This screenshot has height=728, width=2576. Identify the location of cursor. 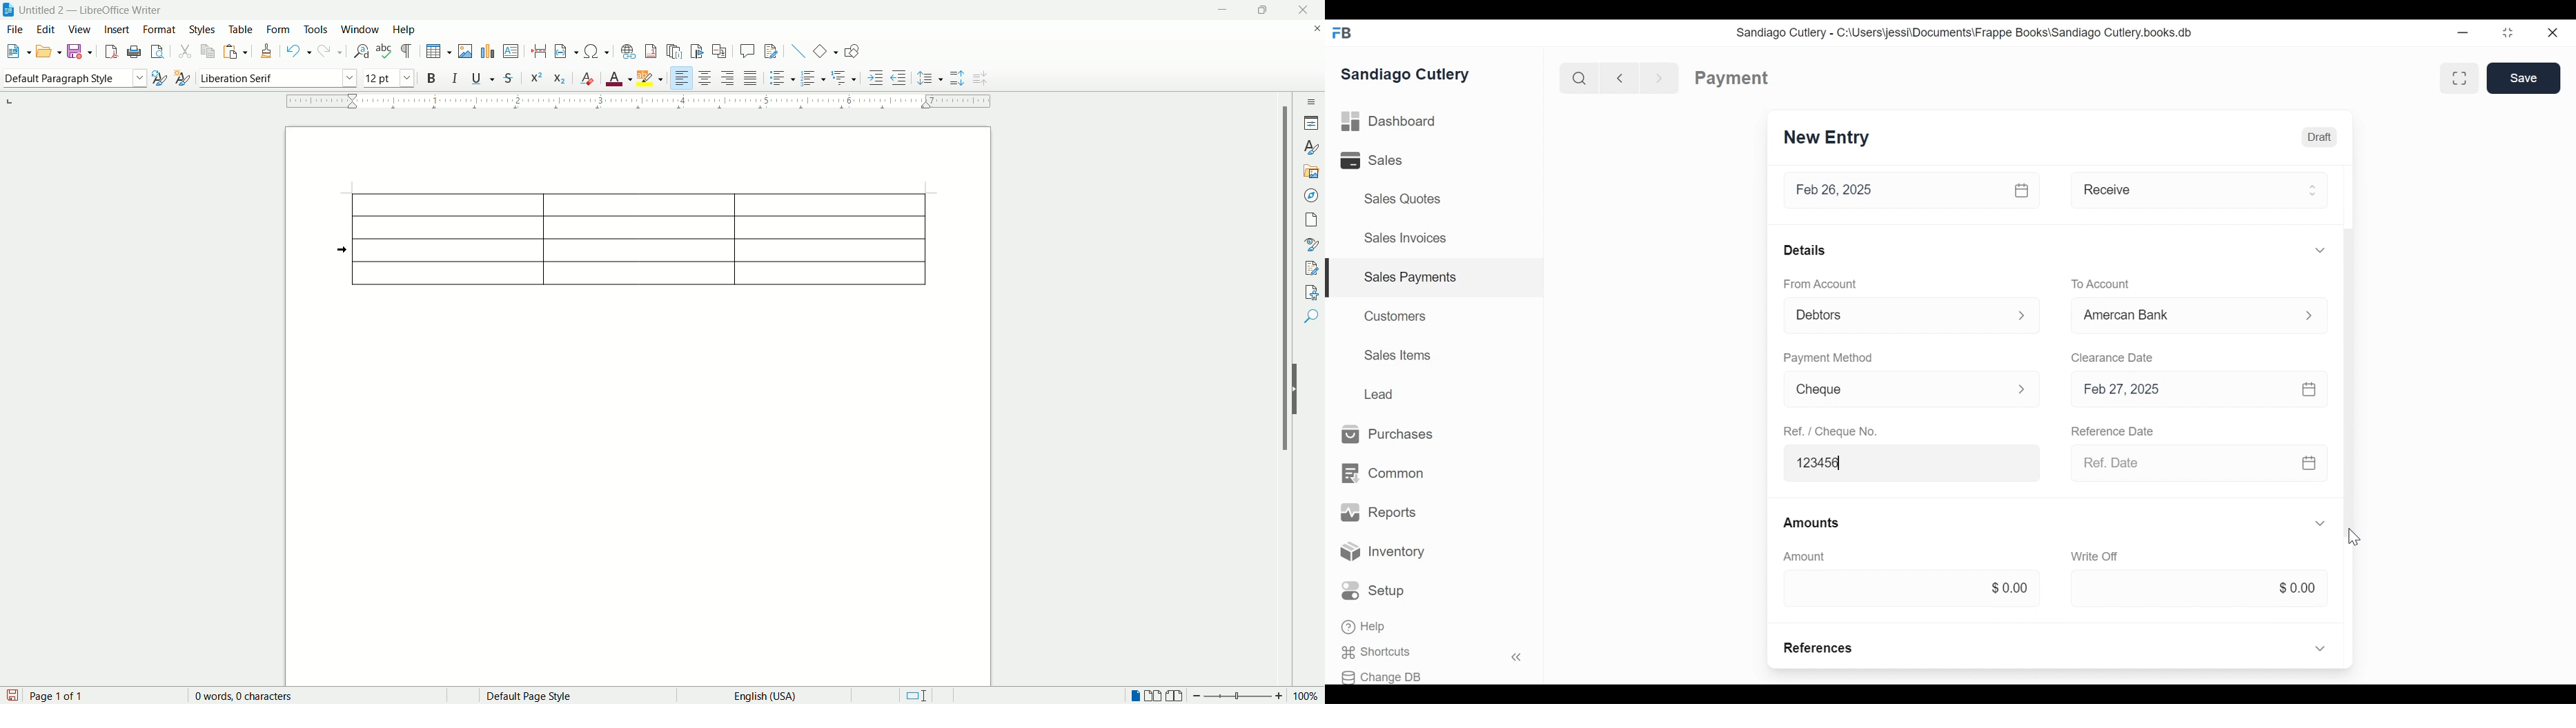
(2355, 536).